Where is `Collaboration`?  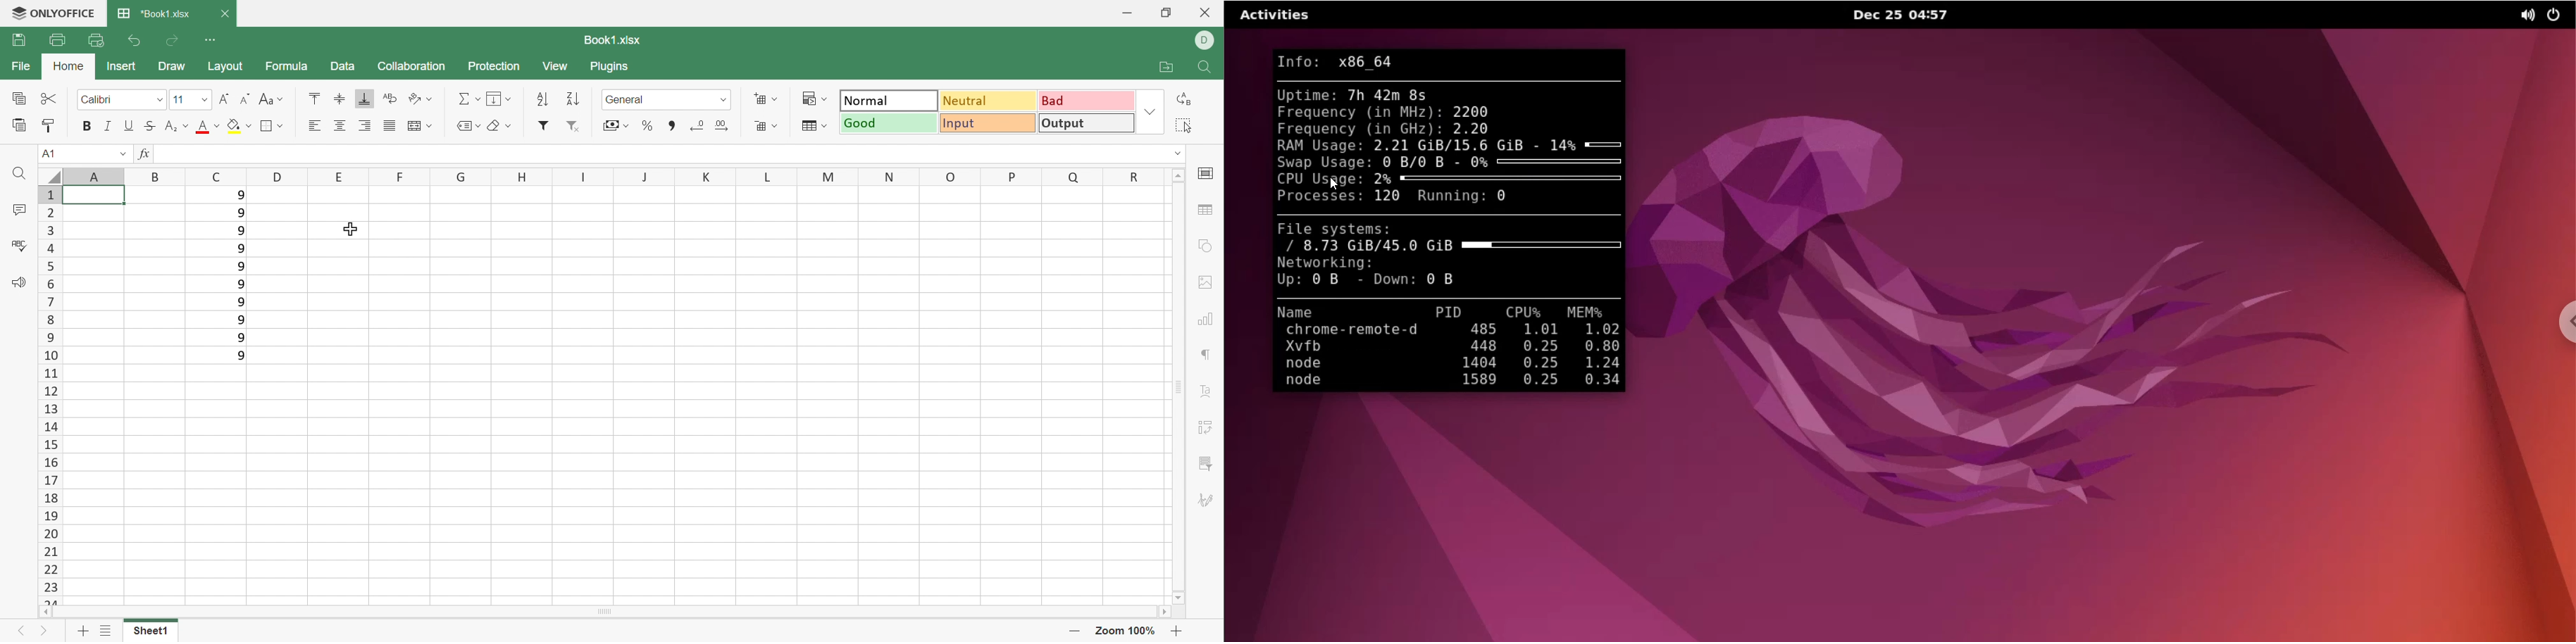 Collaboration is located at coordinates (414, 69).